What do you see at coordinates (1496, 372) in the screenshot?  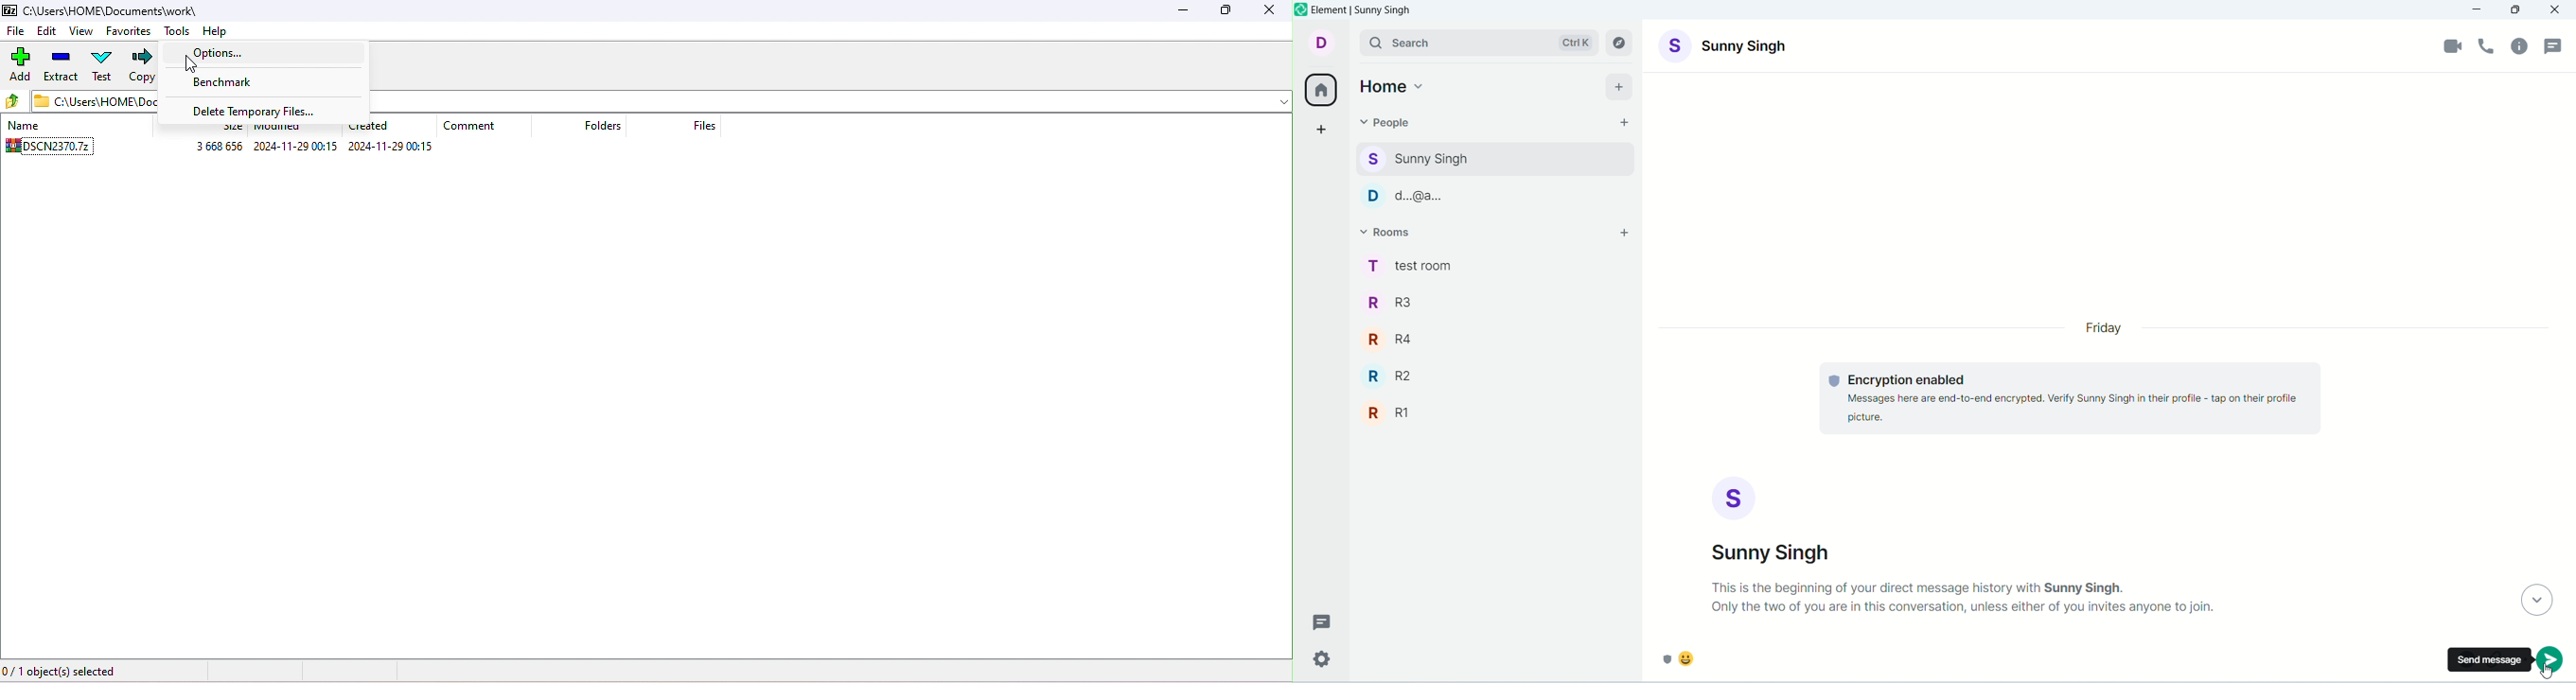 I see `R2` at bounding box center [1496, 372].